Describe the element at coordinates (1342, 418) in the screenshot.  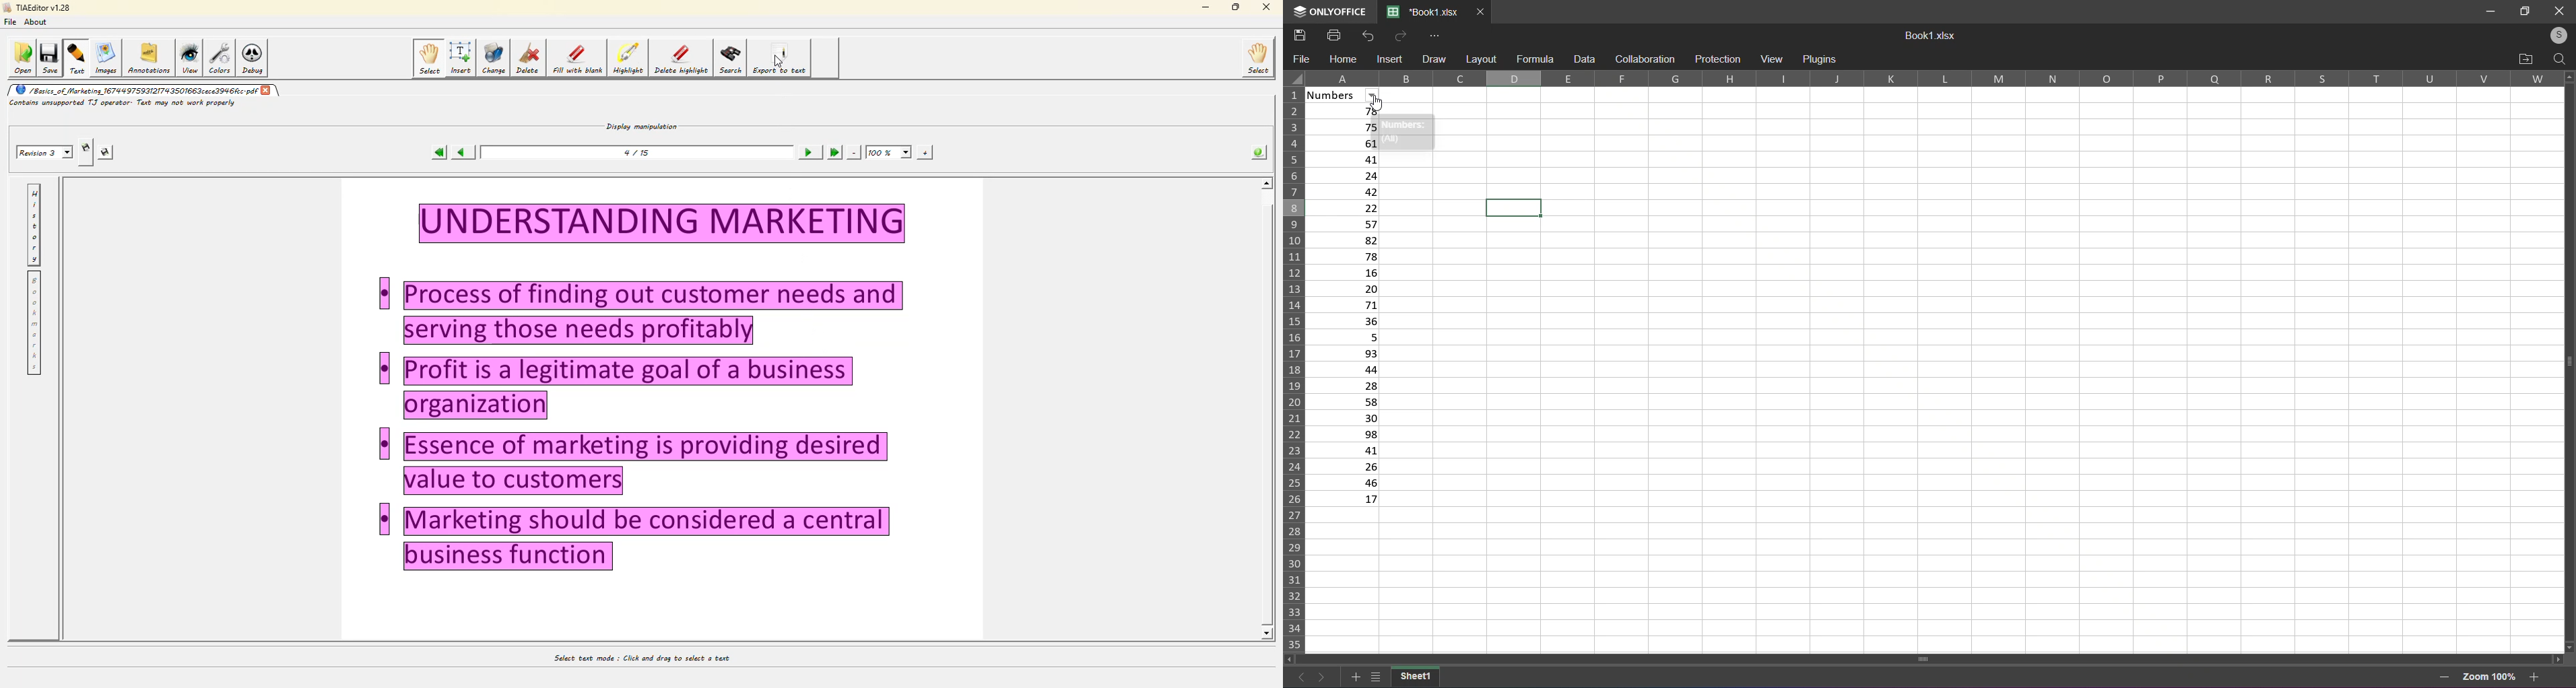
I see `30` at that location.